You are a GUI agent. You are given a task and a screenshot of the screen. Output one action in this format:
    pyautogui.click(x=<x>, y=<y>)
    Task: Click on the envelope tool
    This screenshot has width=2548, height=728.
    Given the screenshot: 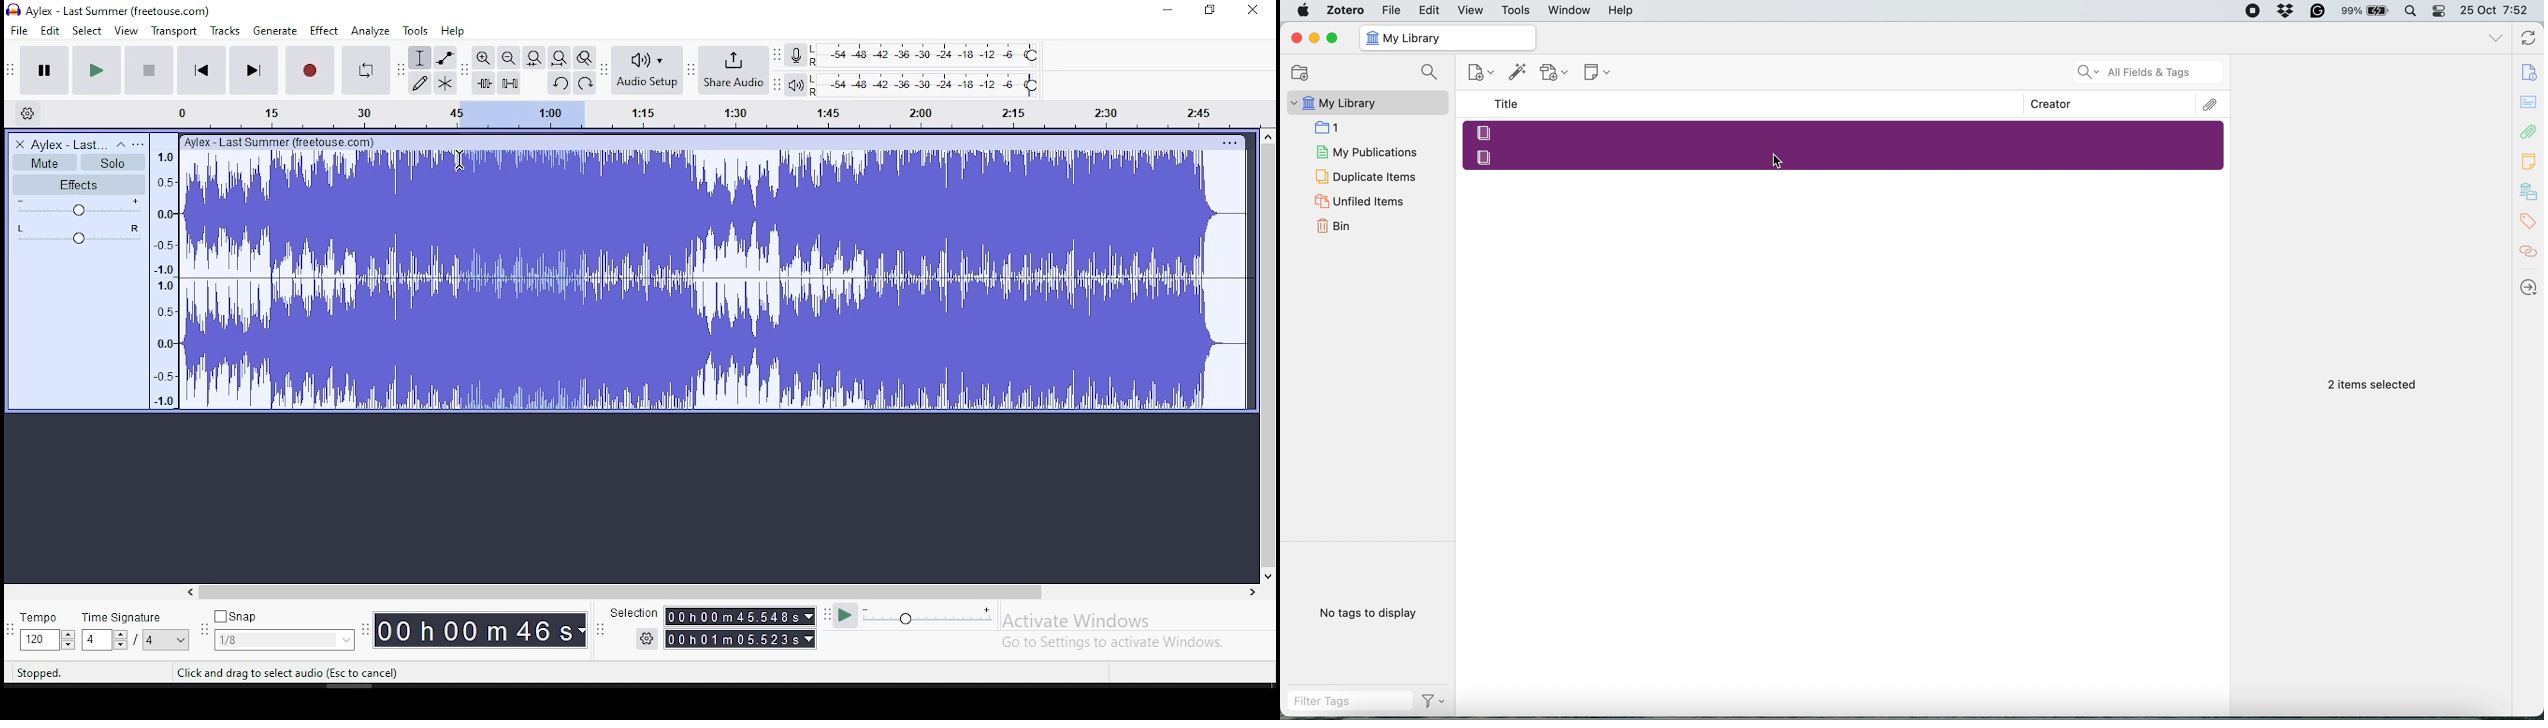 What is the action you would take?
    pyautogui.click(x=445, y=58)
    